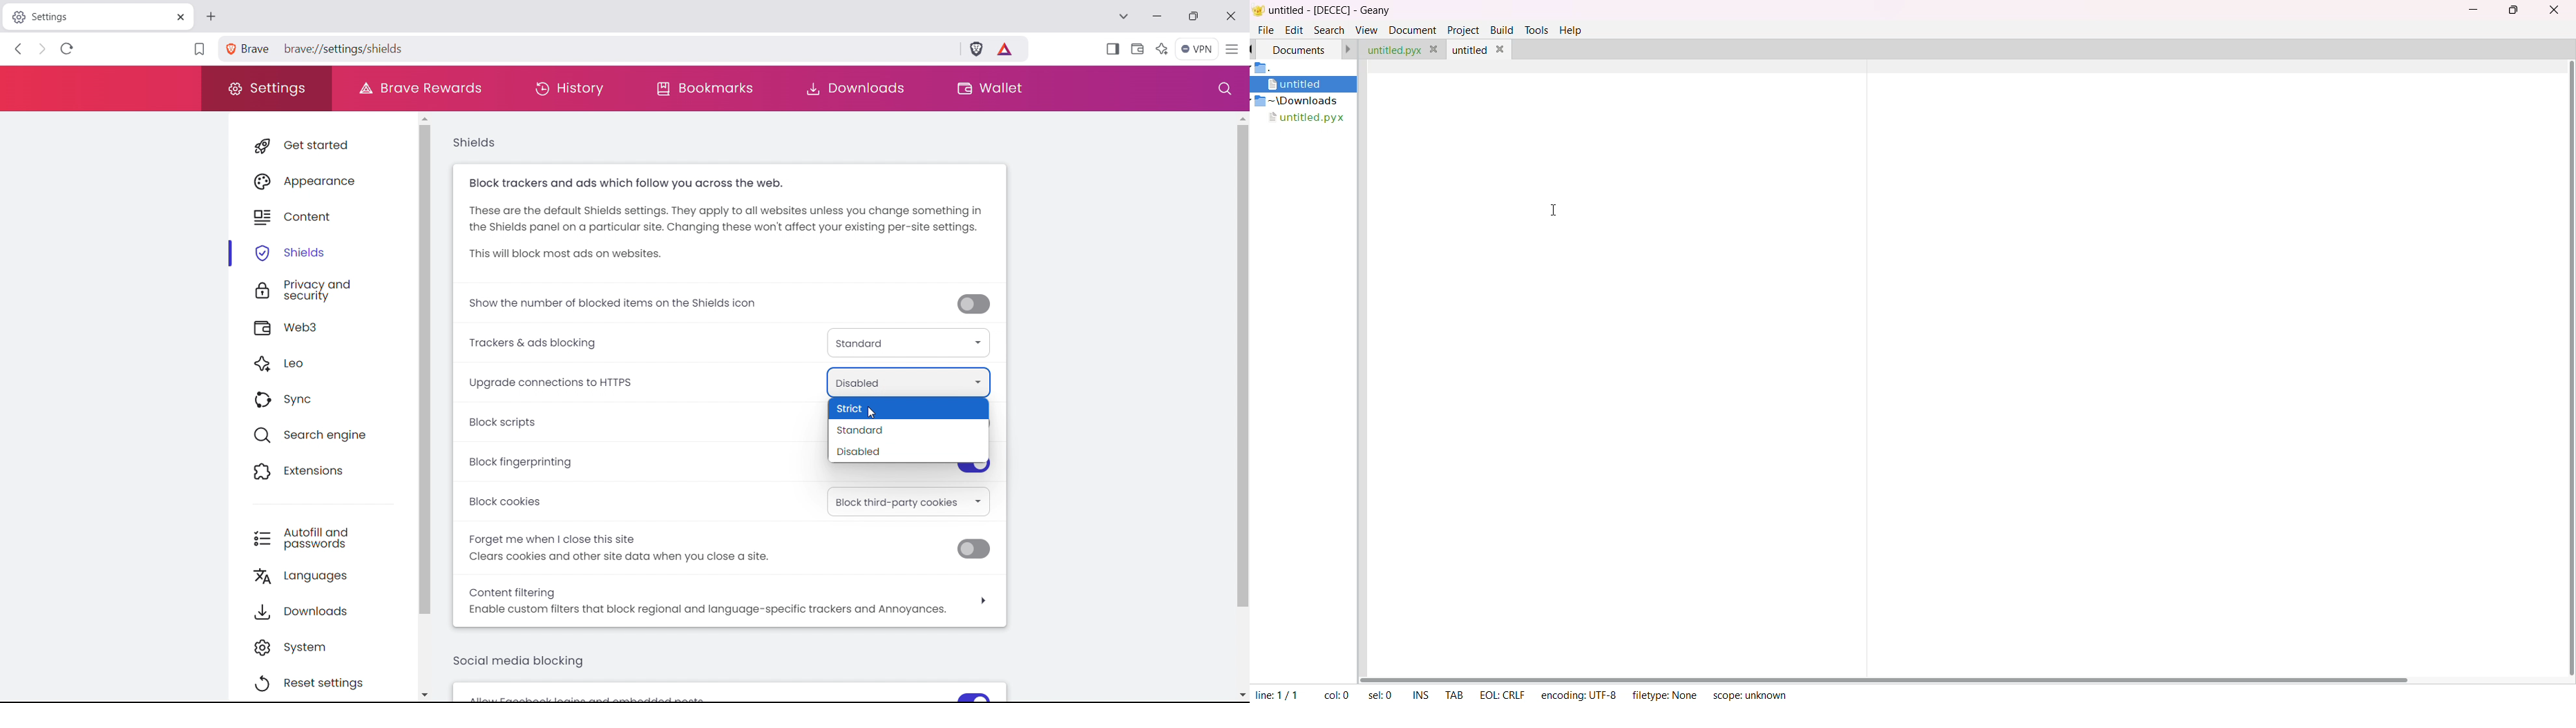  What do you see at coordinates (1661, 693) in the screenshot?
I see `filetype: None` at bounding box center [1661, 693].